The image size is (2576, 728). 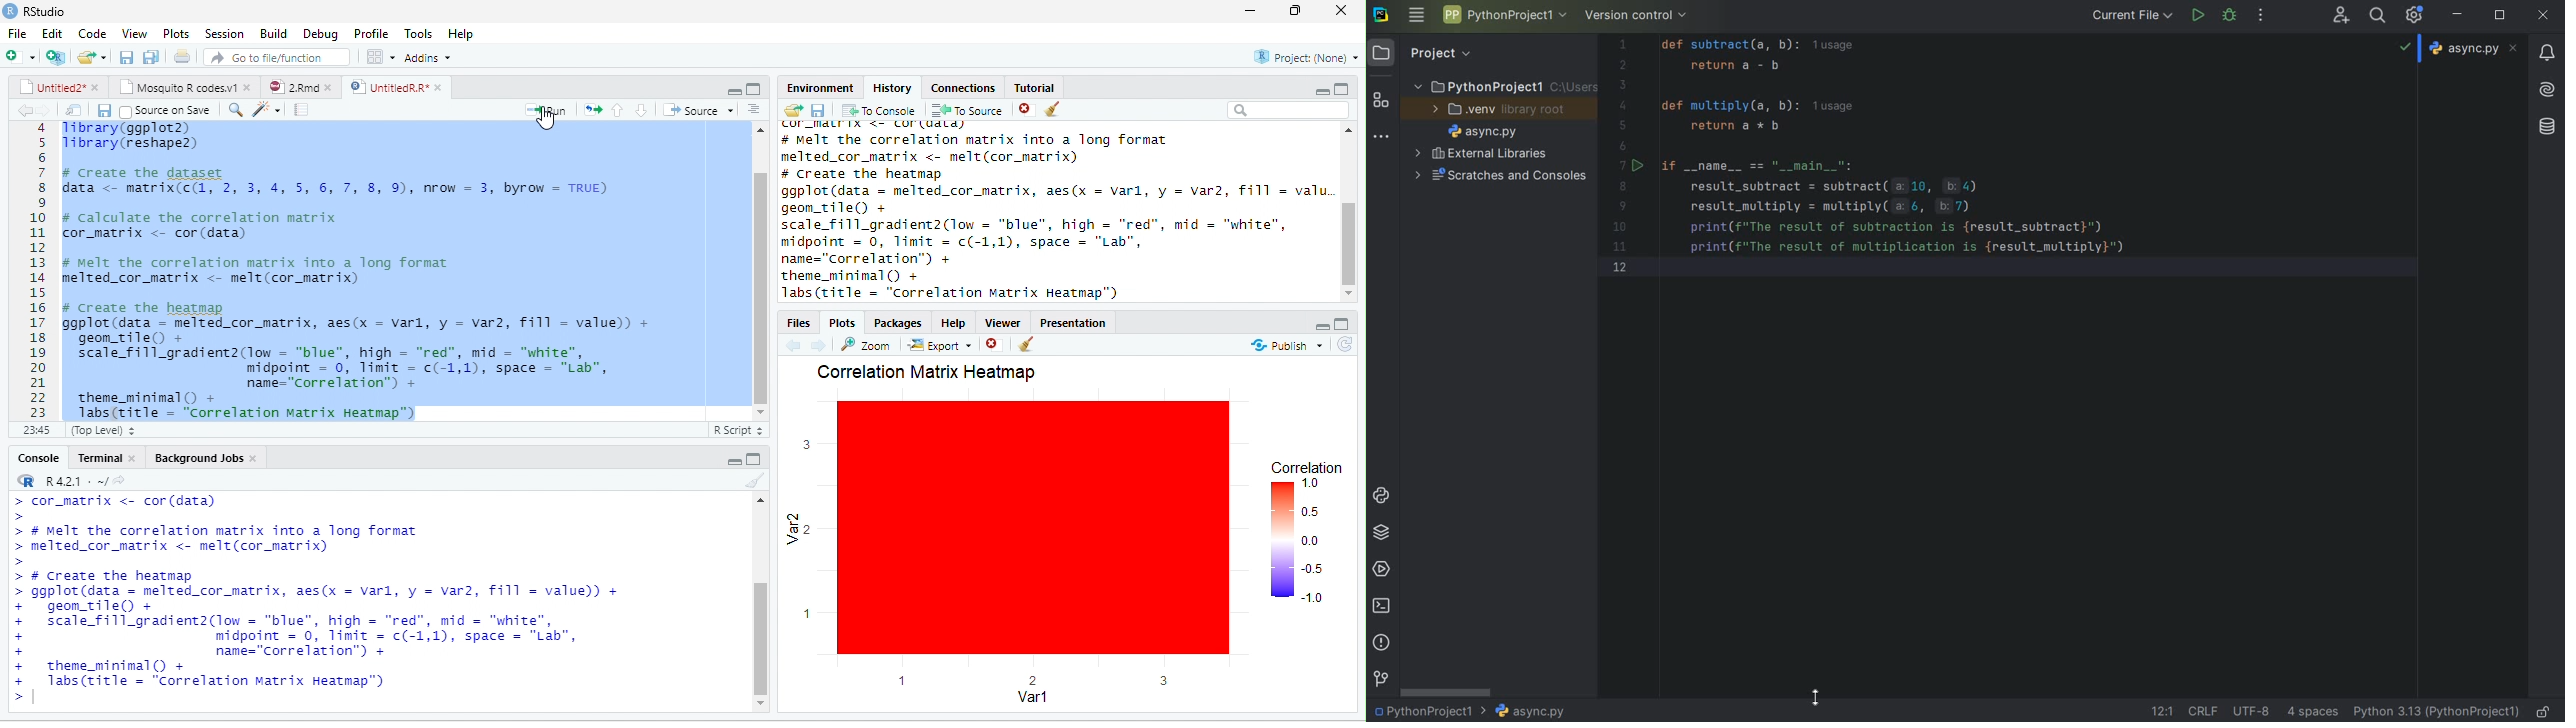 I want to click on minimize, so click(x=734, y=460).